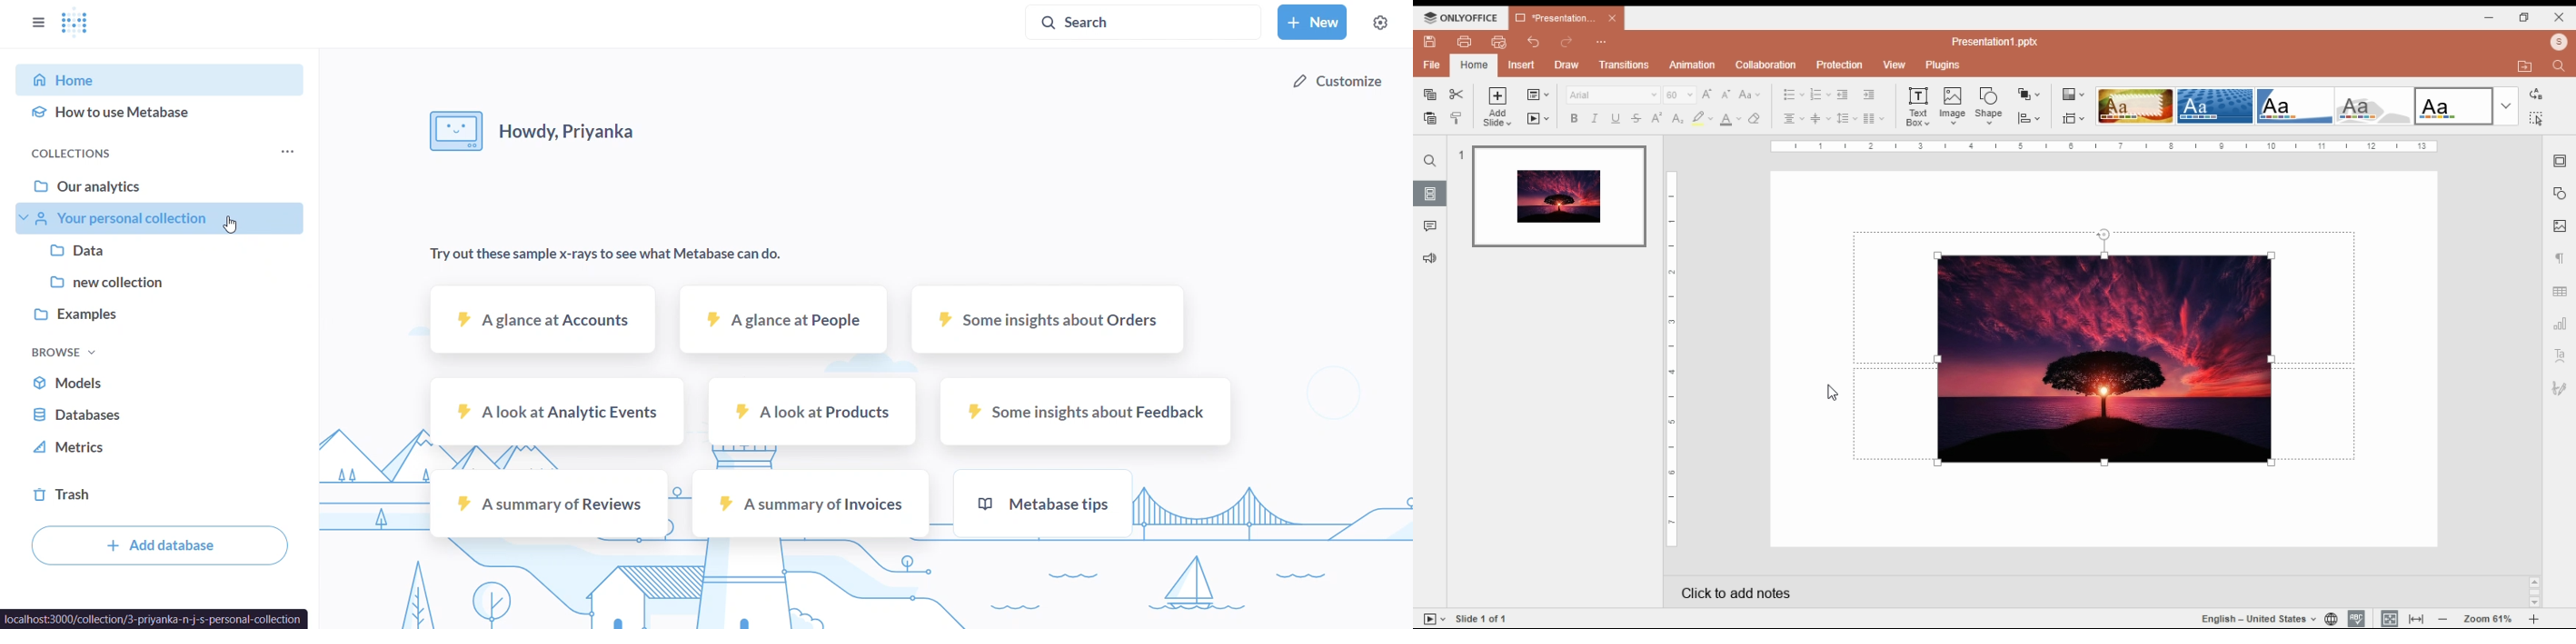  I want to click on animation, so click(1694, 65).